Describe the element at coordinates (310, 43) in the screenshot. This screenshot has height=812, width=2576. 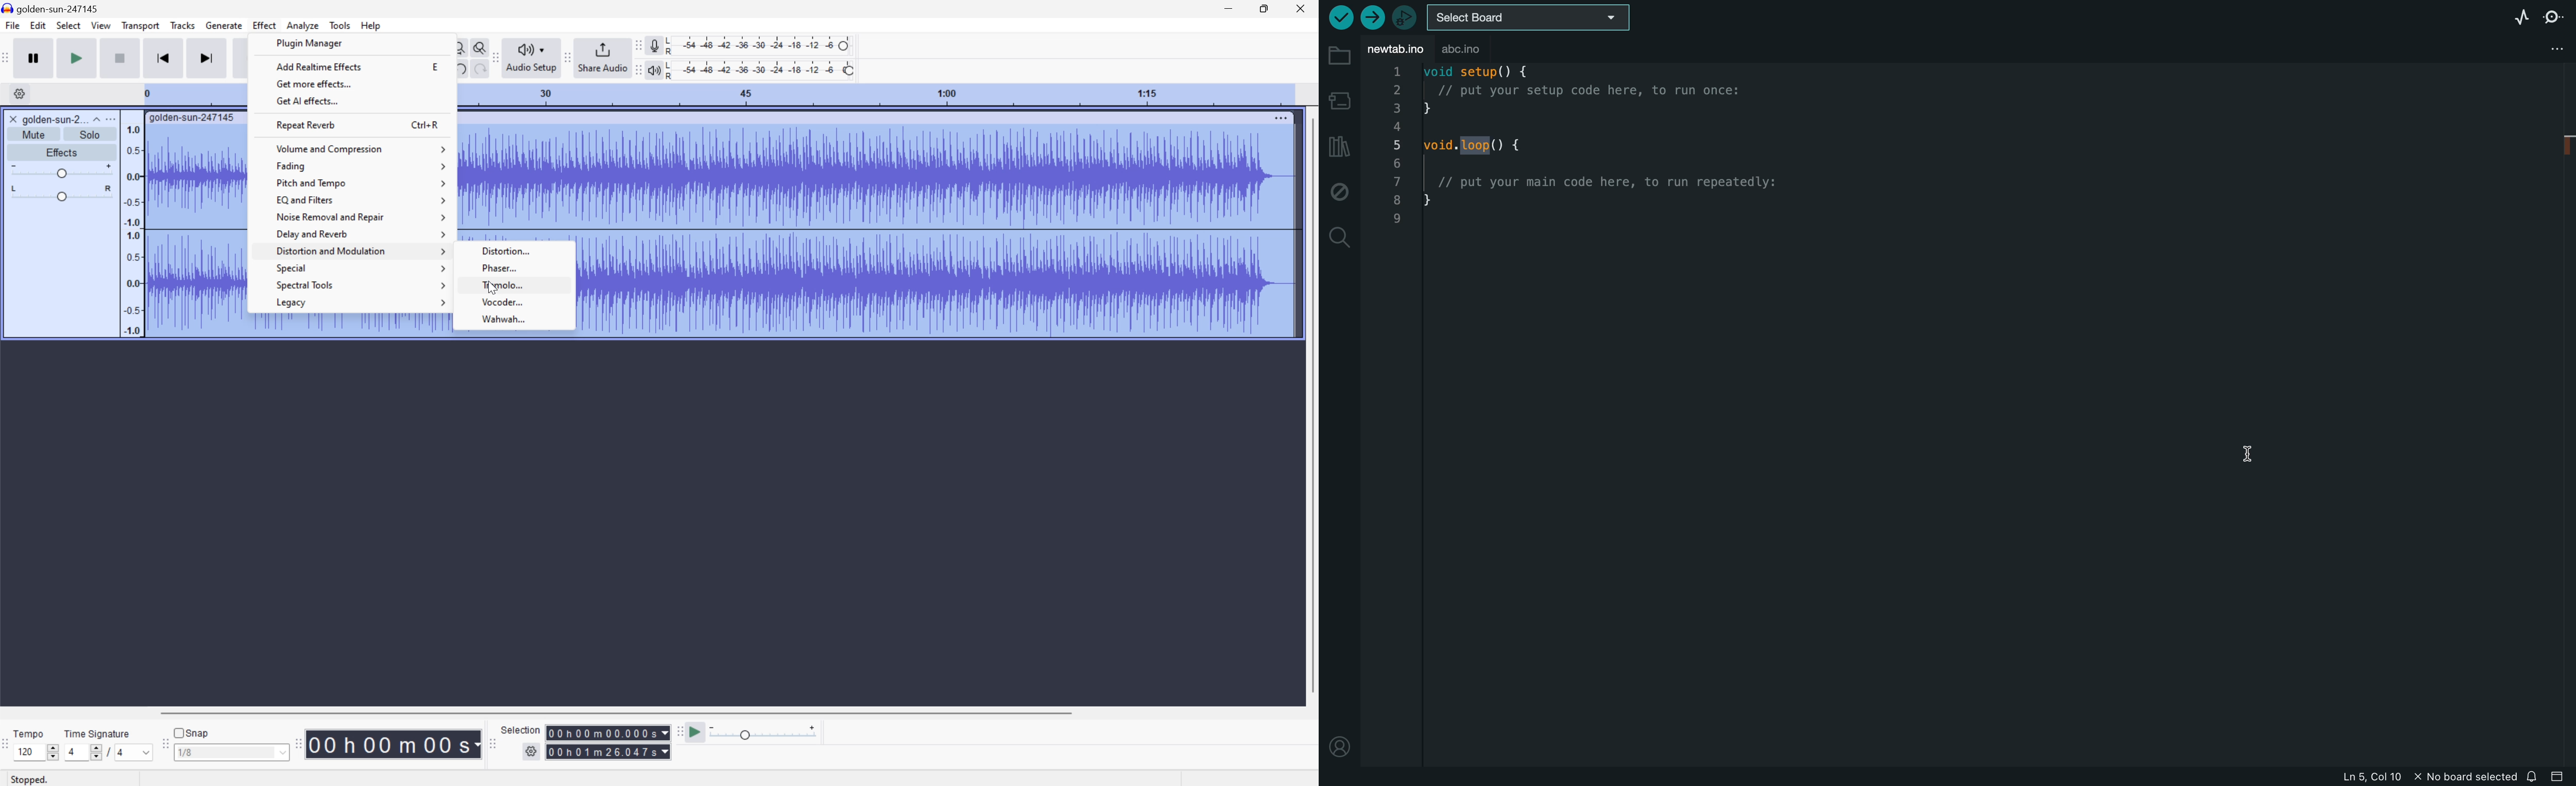
I see `Plugin Manager` at that location.